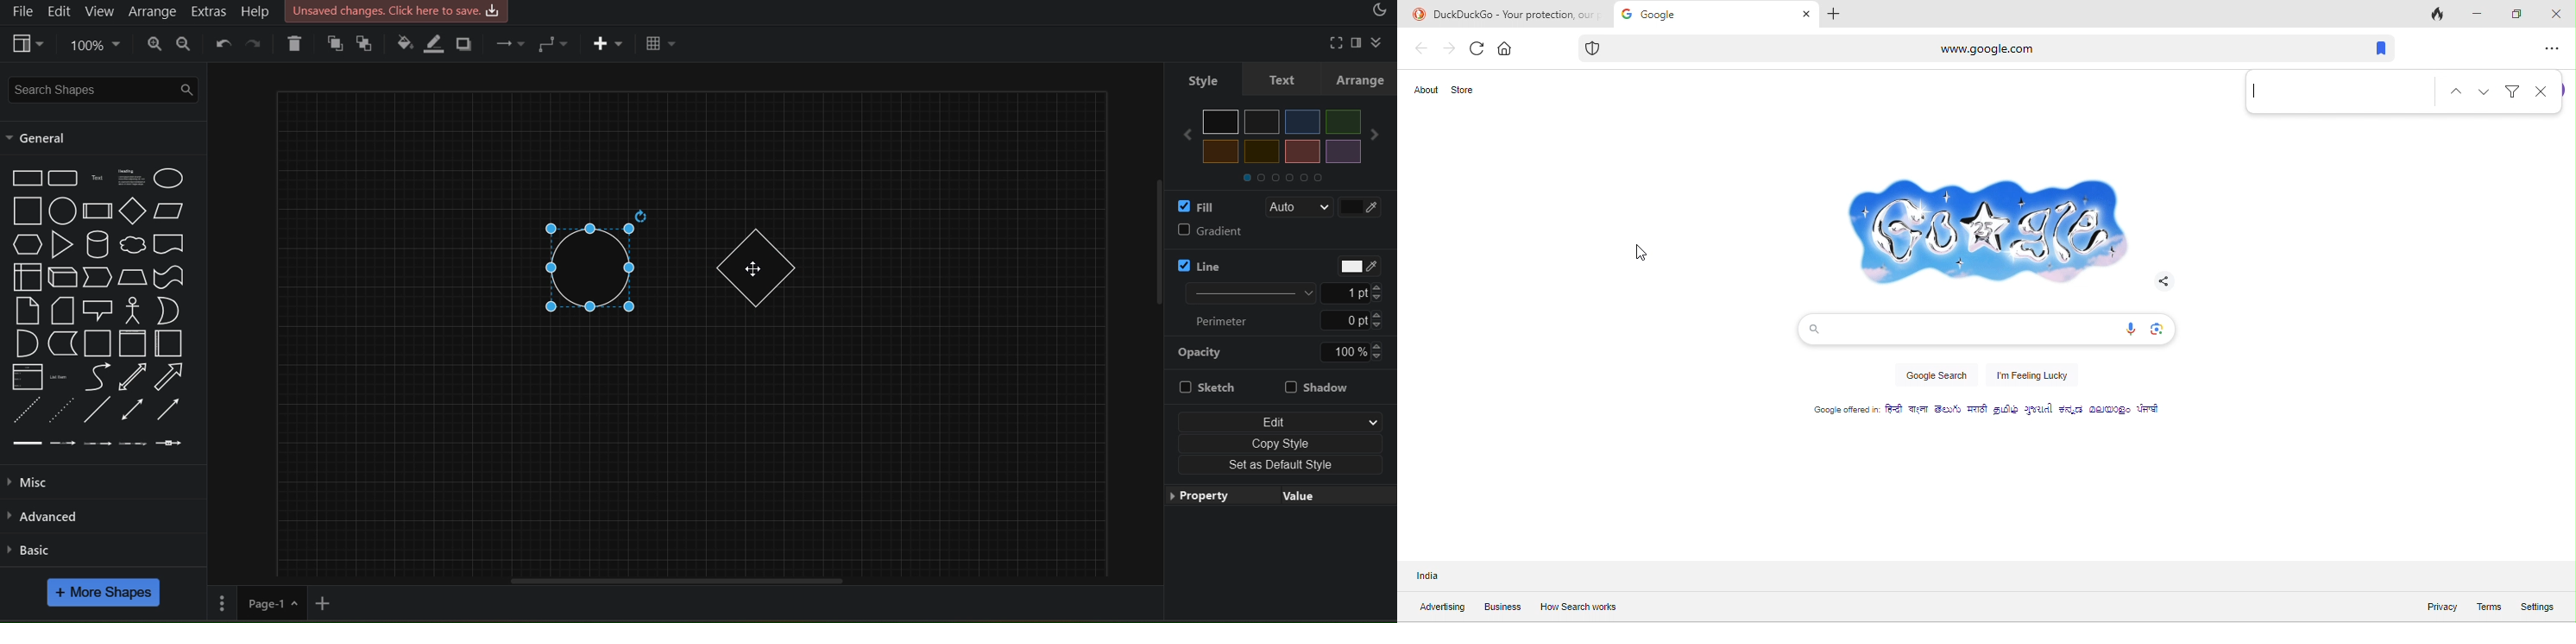  What do you see at coordinates (1382, 135) in the screenshot?
I see `` at bounding box center [1382, 135].